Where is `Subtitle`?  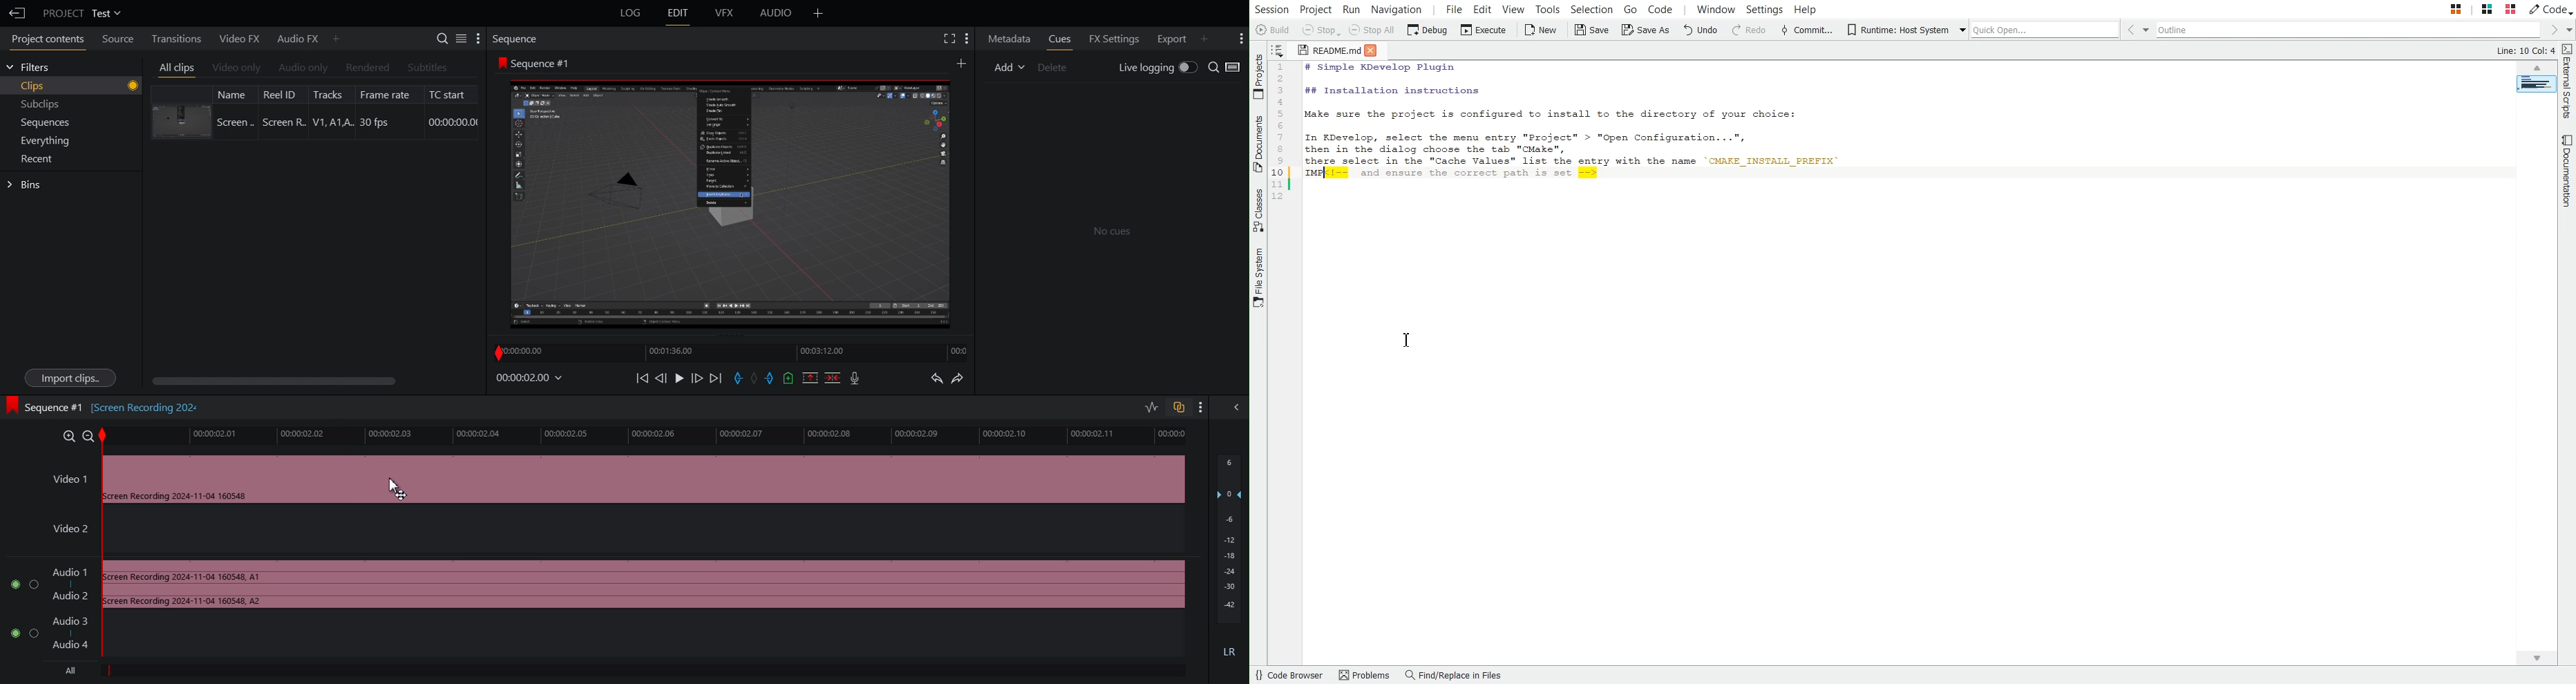 Subtitle is located at coordinates (427, 66).